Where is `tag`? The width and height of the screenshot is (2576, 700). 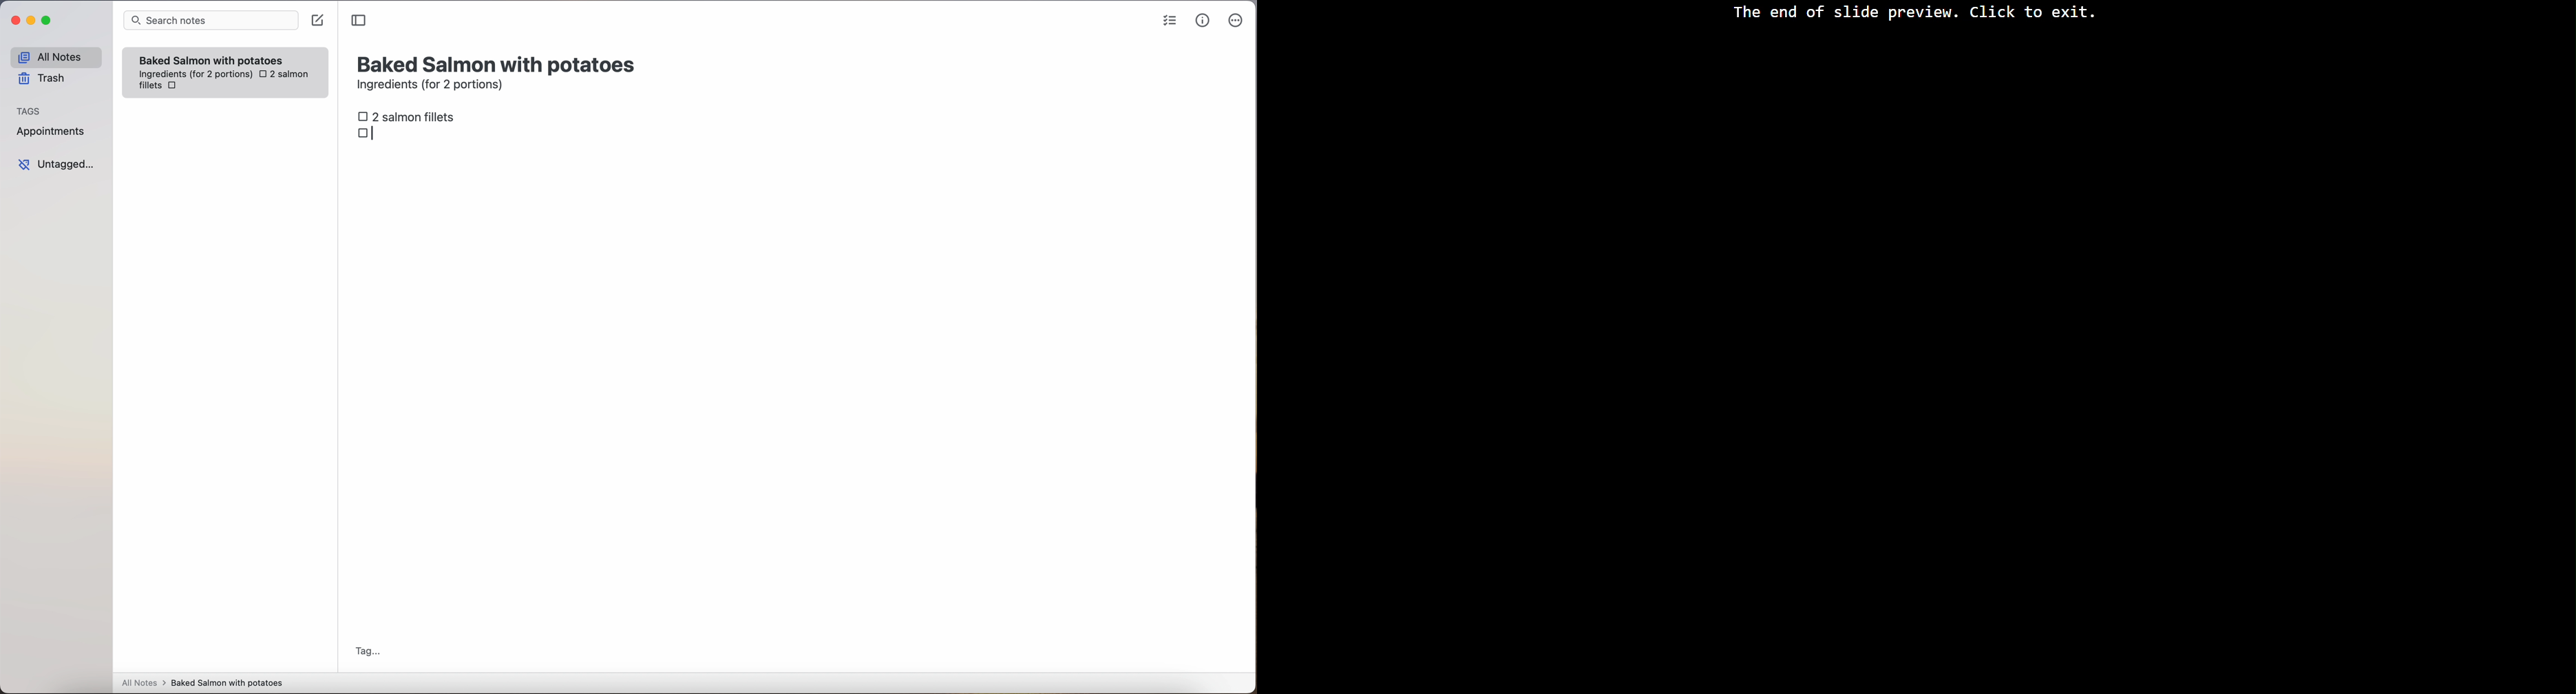
tag is located at coordinates (367, 652).